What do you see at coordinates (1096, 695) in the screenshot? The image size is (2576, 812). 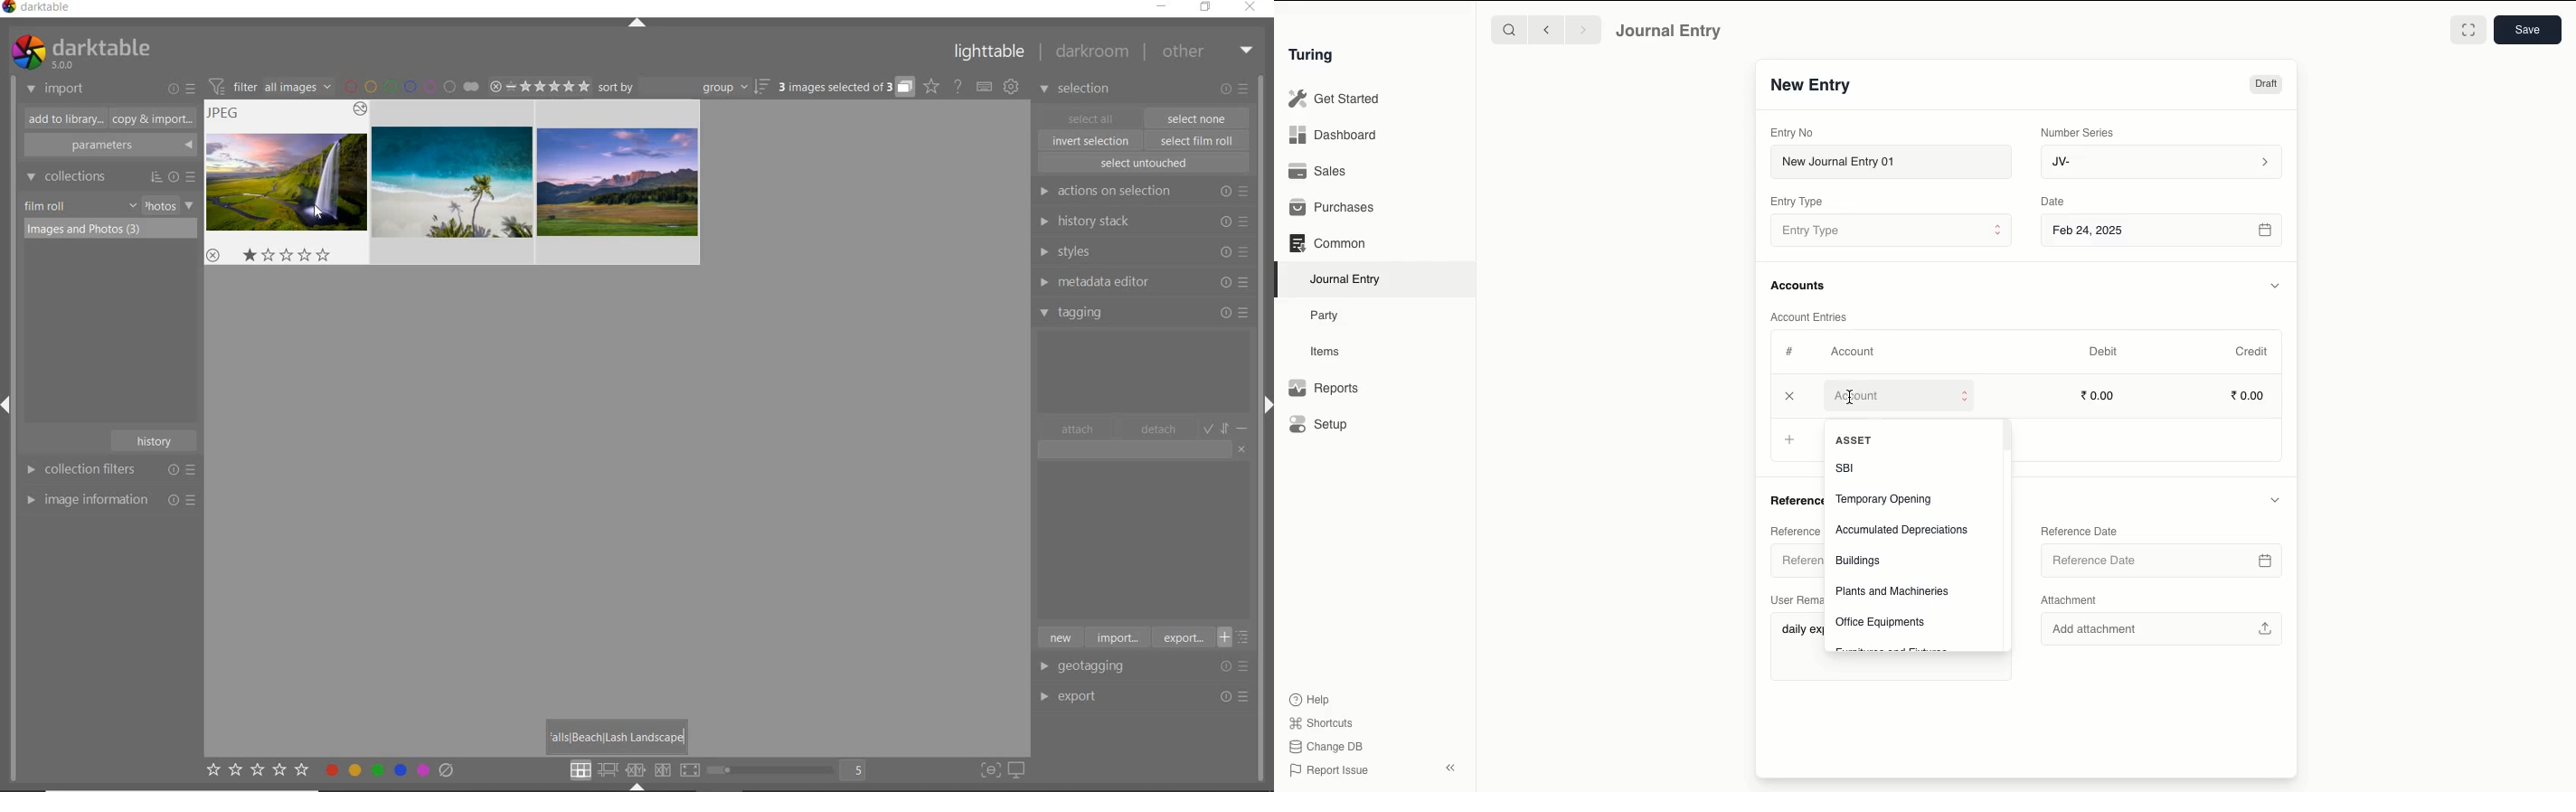 I see `export` at bounding box center [1096, 695].